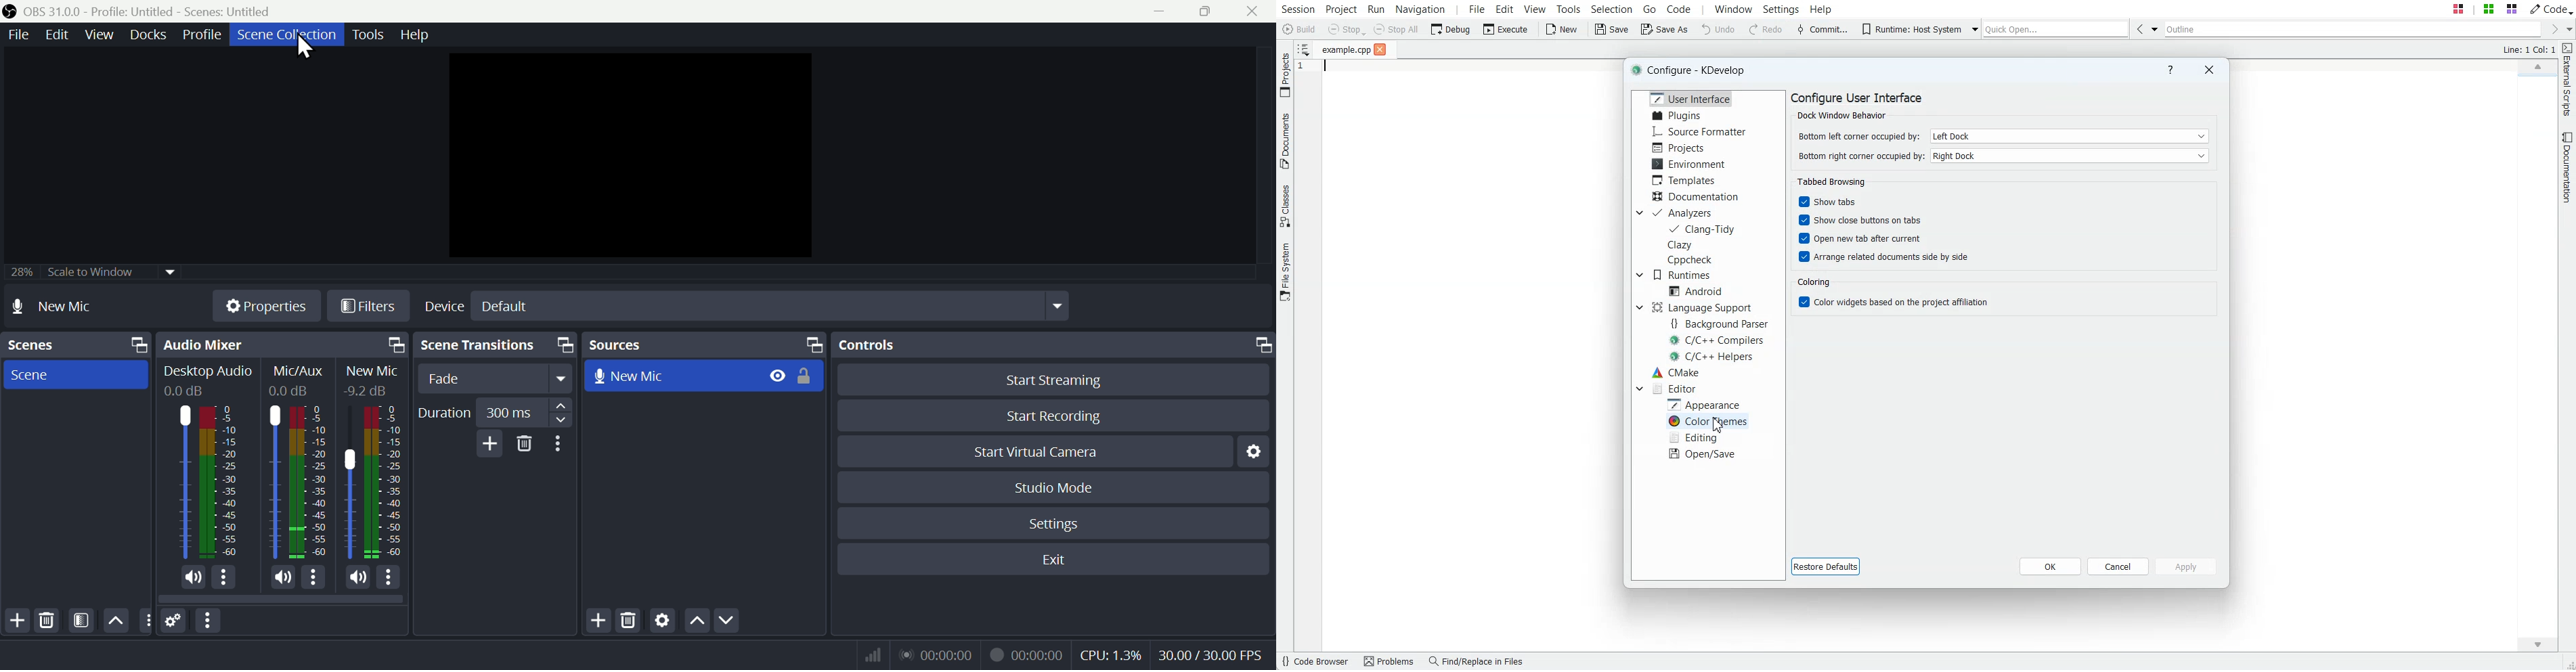  Describe the element at coordinates (1693, 244) in the screenshot. I see `Clazy` at that location.